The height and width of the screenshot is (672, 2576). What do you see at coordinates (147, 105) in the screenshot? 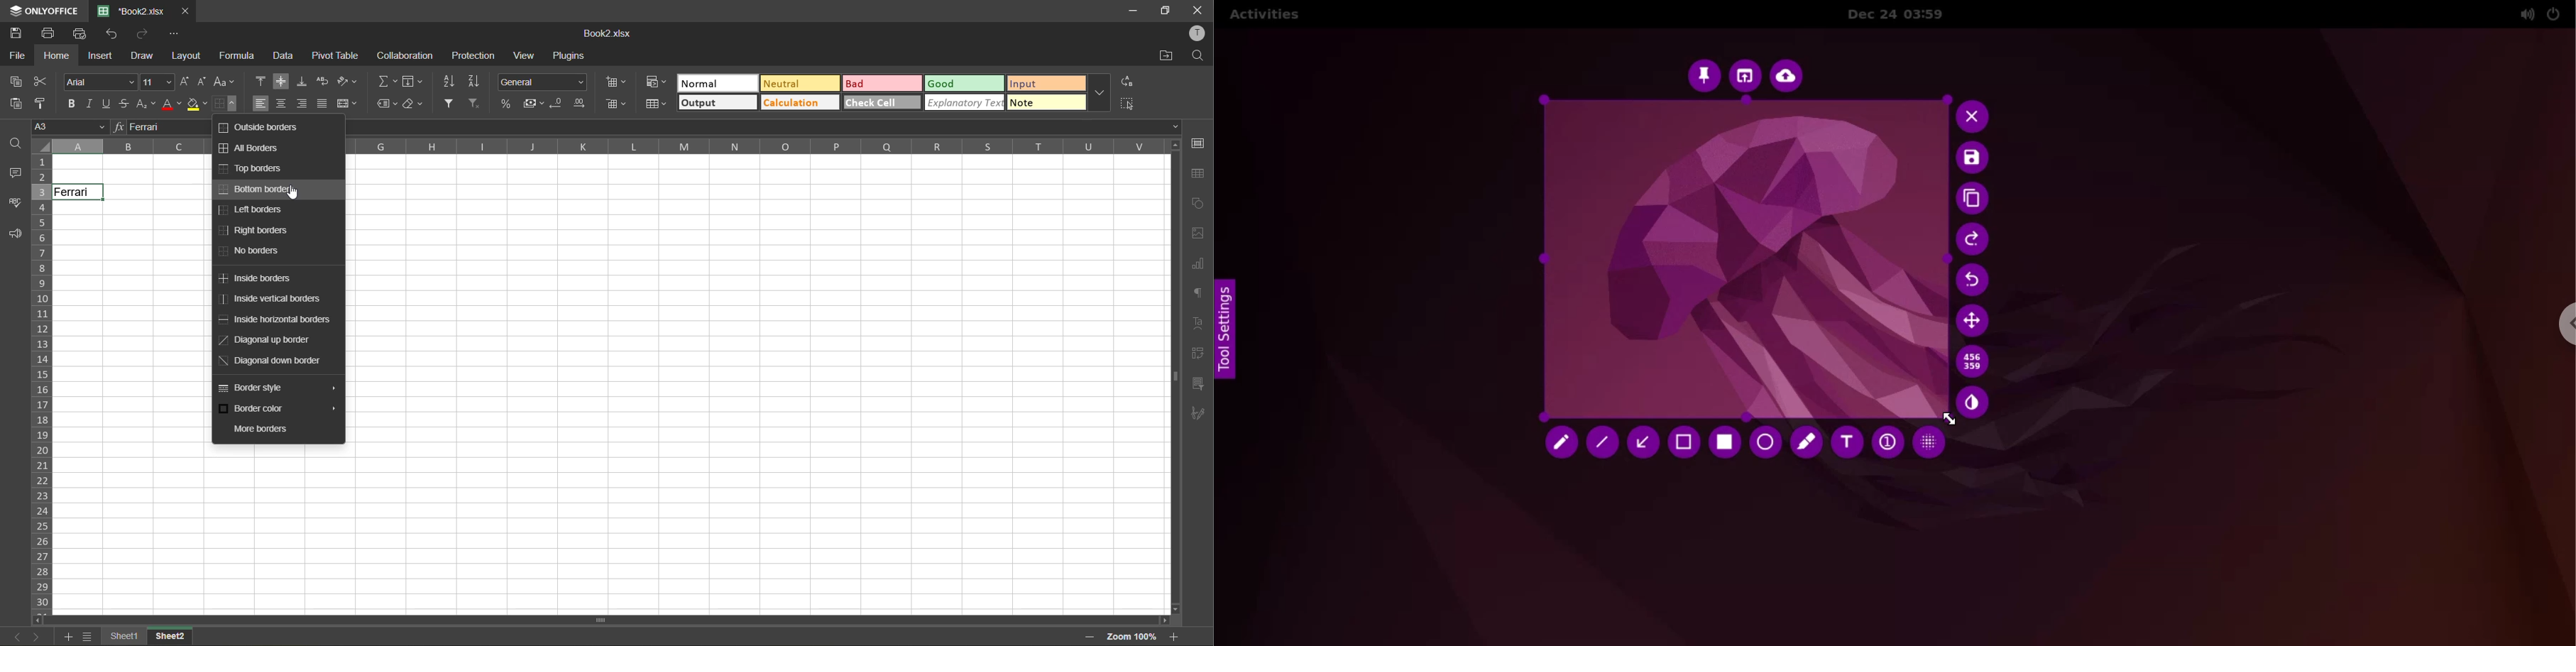
I see `sub/superscript` at bounding box center [147, 105].